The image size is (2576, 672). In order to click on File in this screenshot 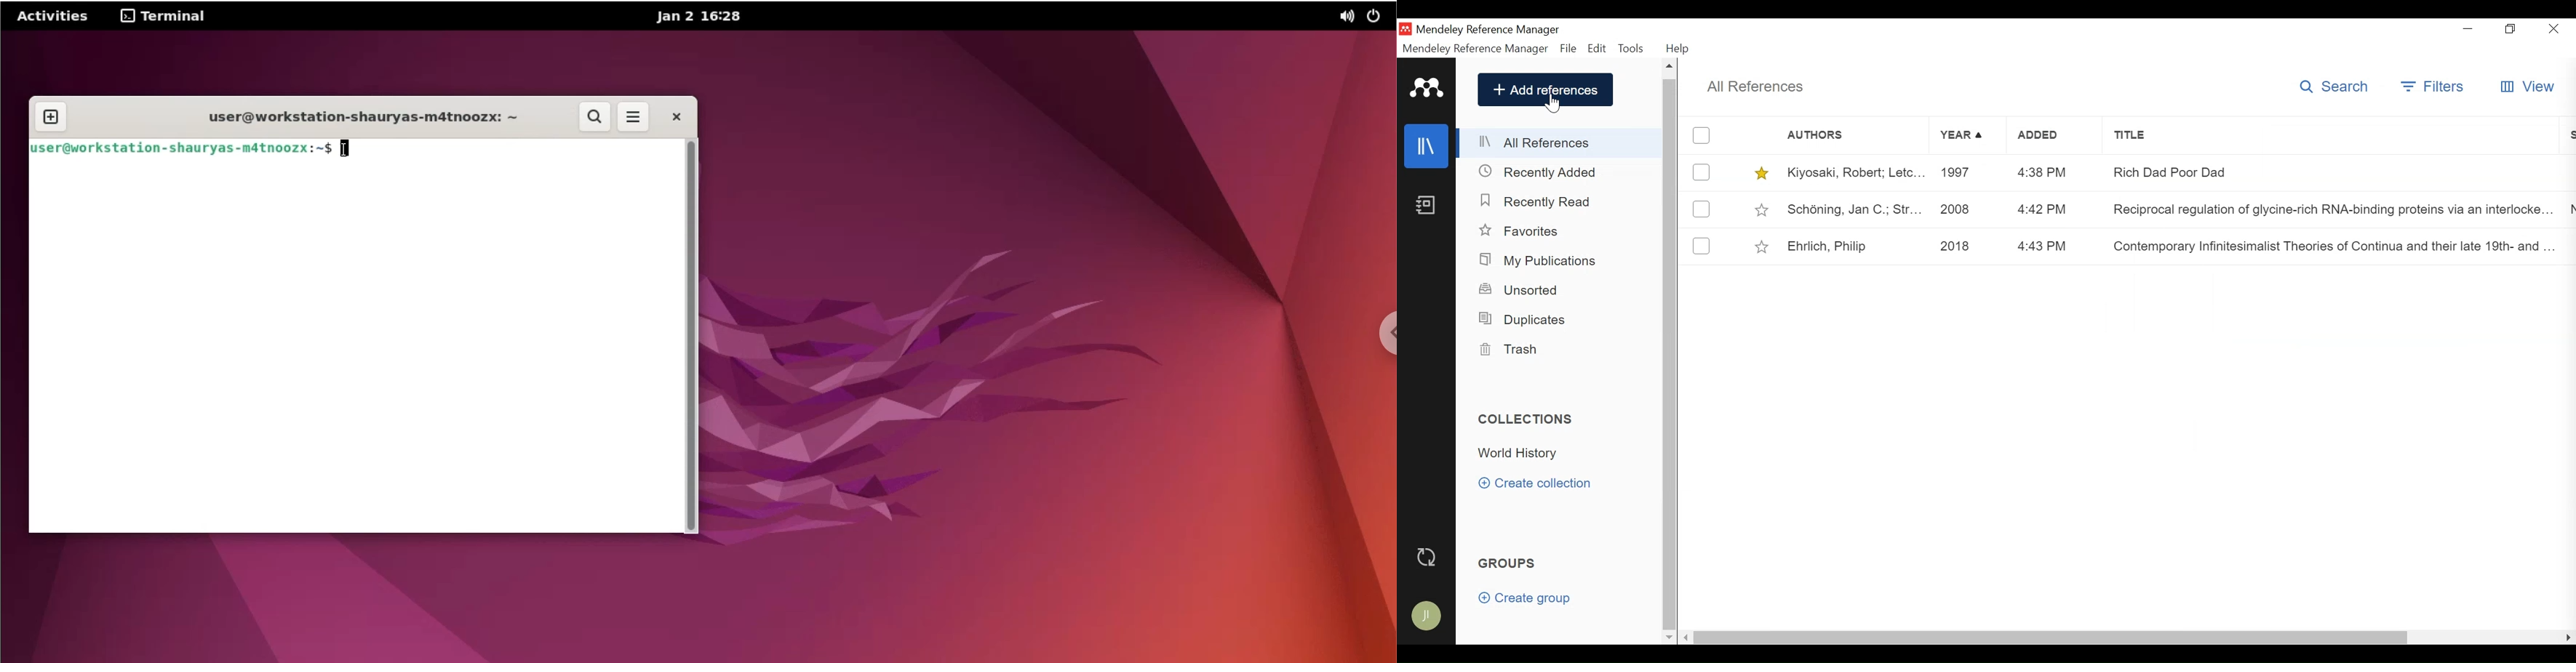, I will do `click(1568, 48)`.